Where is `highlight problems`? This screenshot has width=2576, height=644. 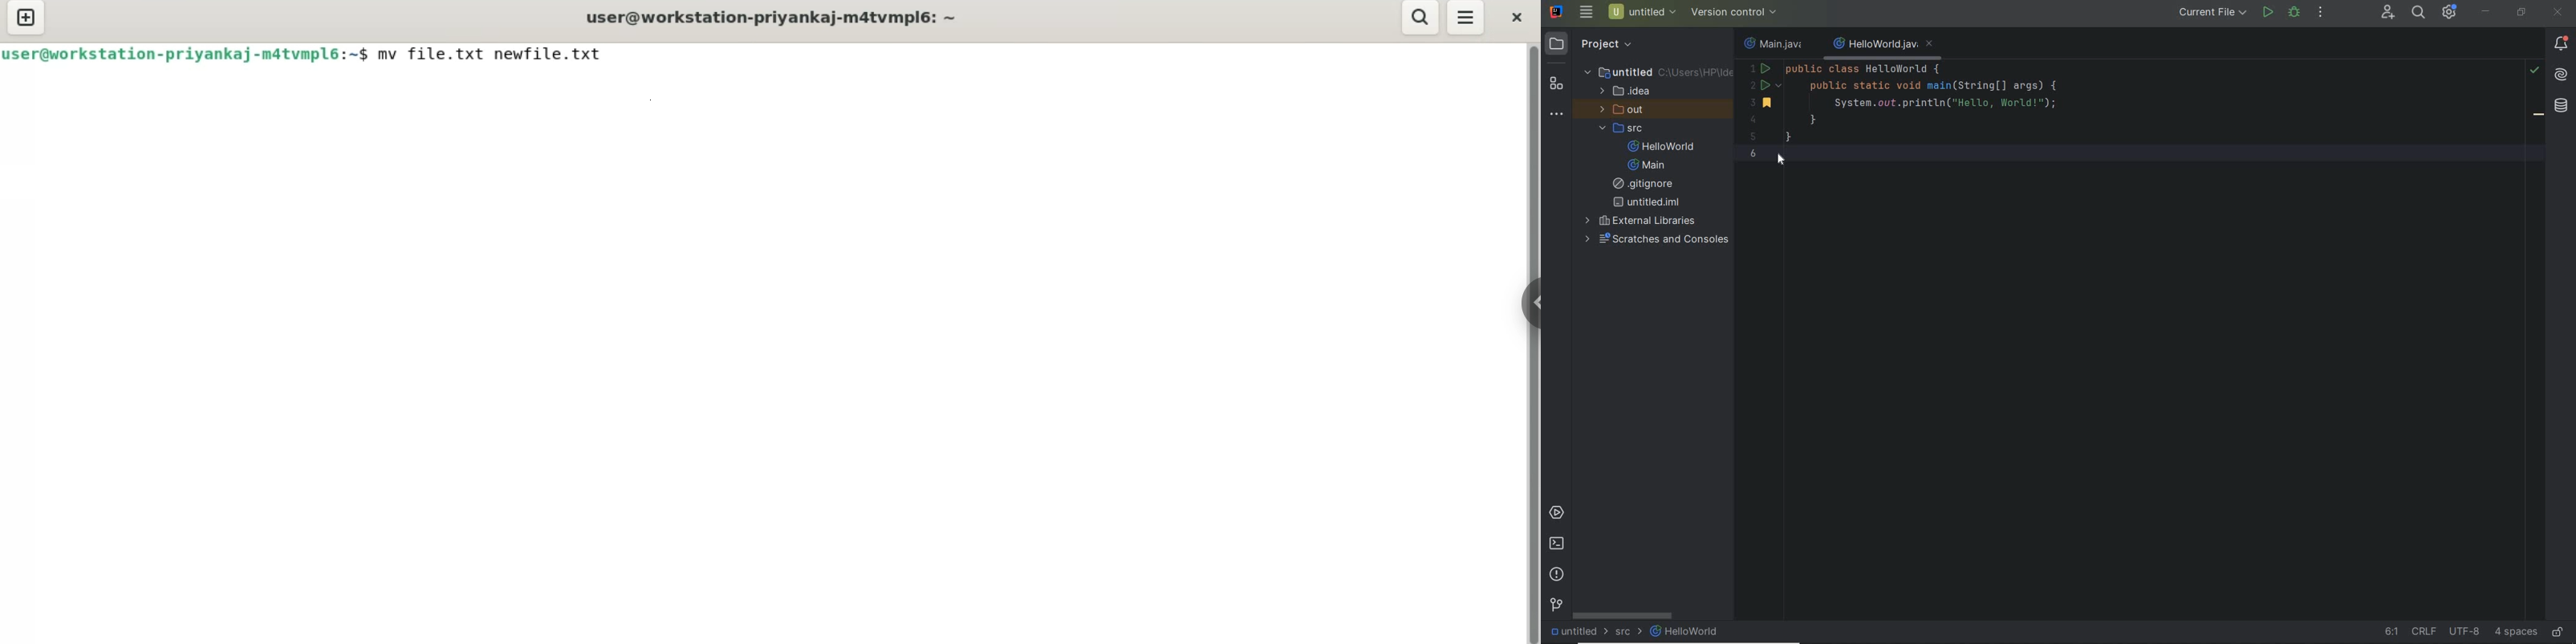 highlight problems is located at coordinates (2535, 70).